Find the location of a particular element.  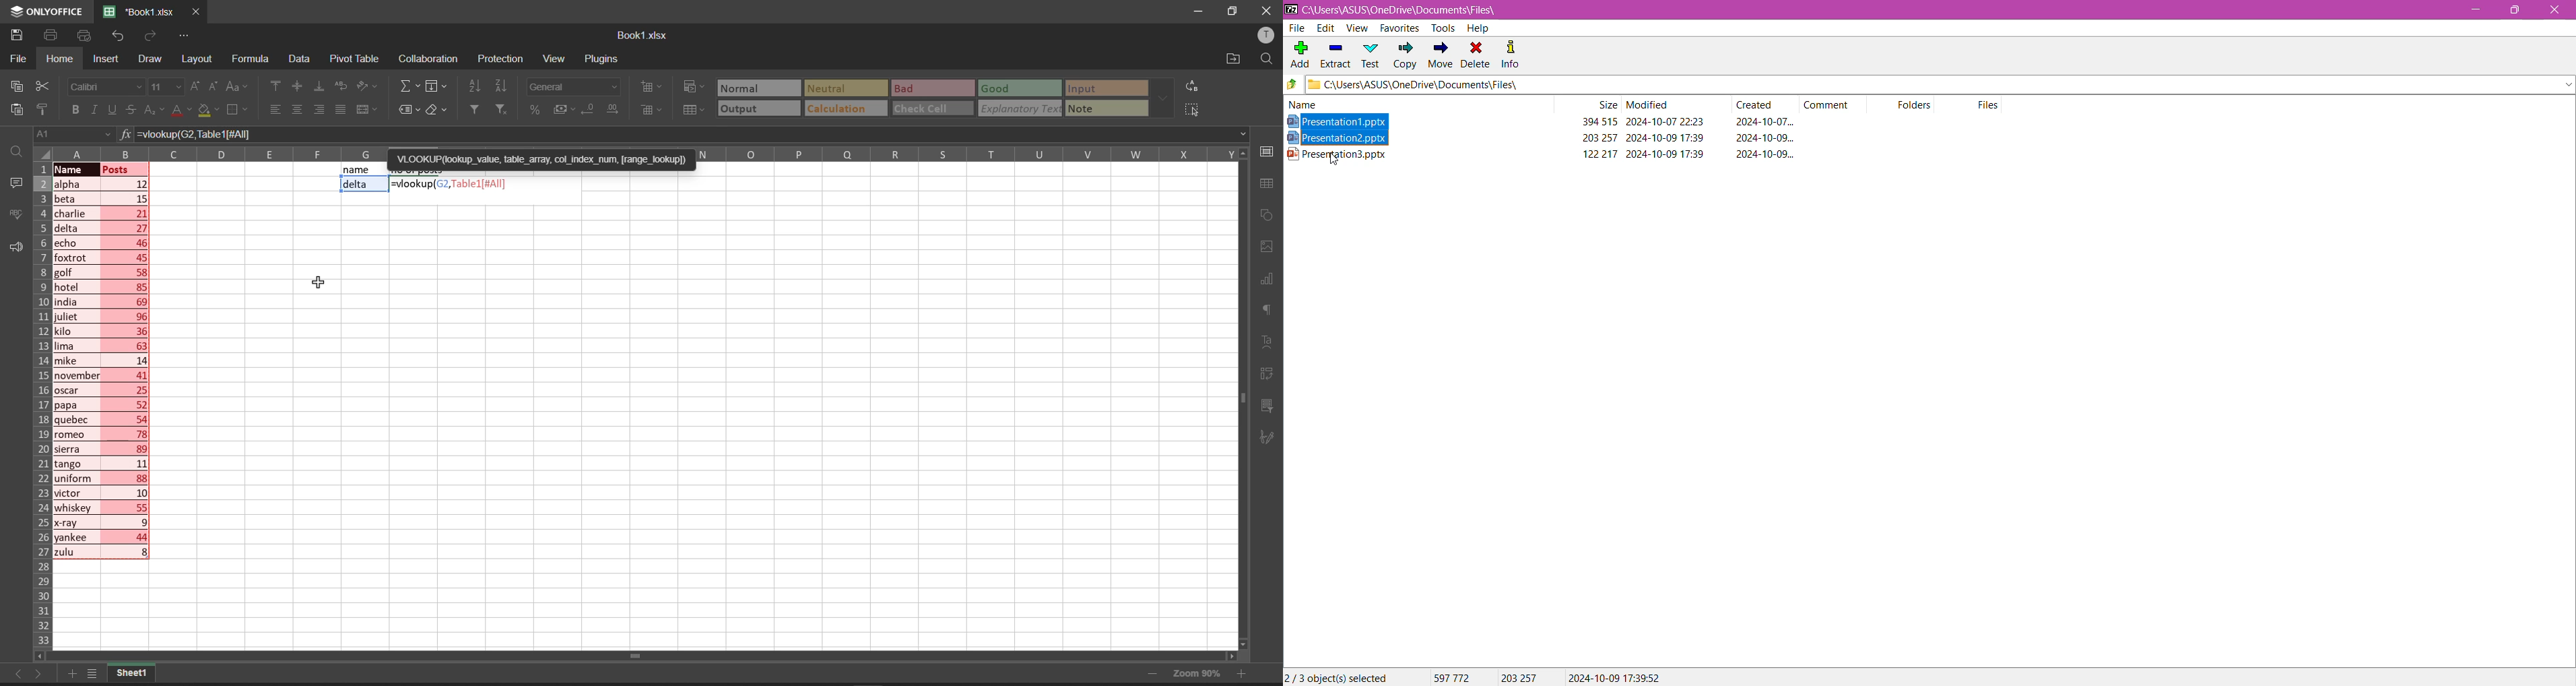

wrap text is located at coordinates (345, 88).